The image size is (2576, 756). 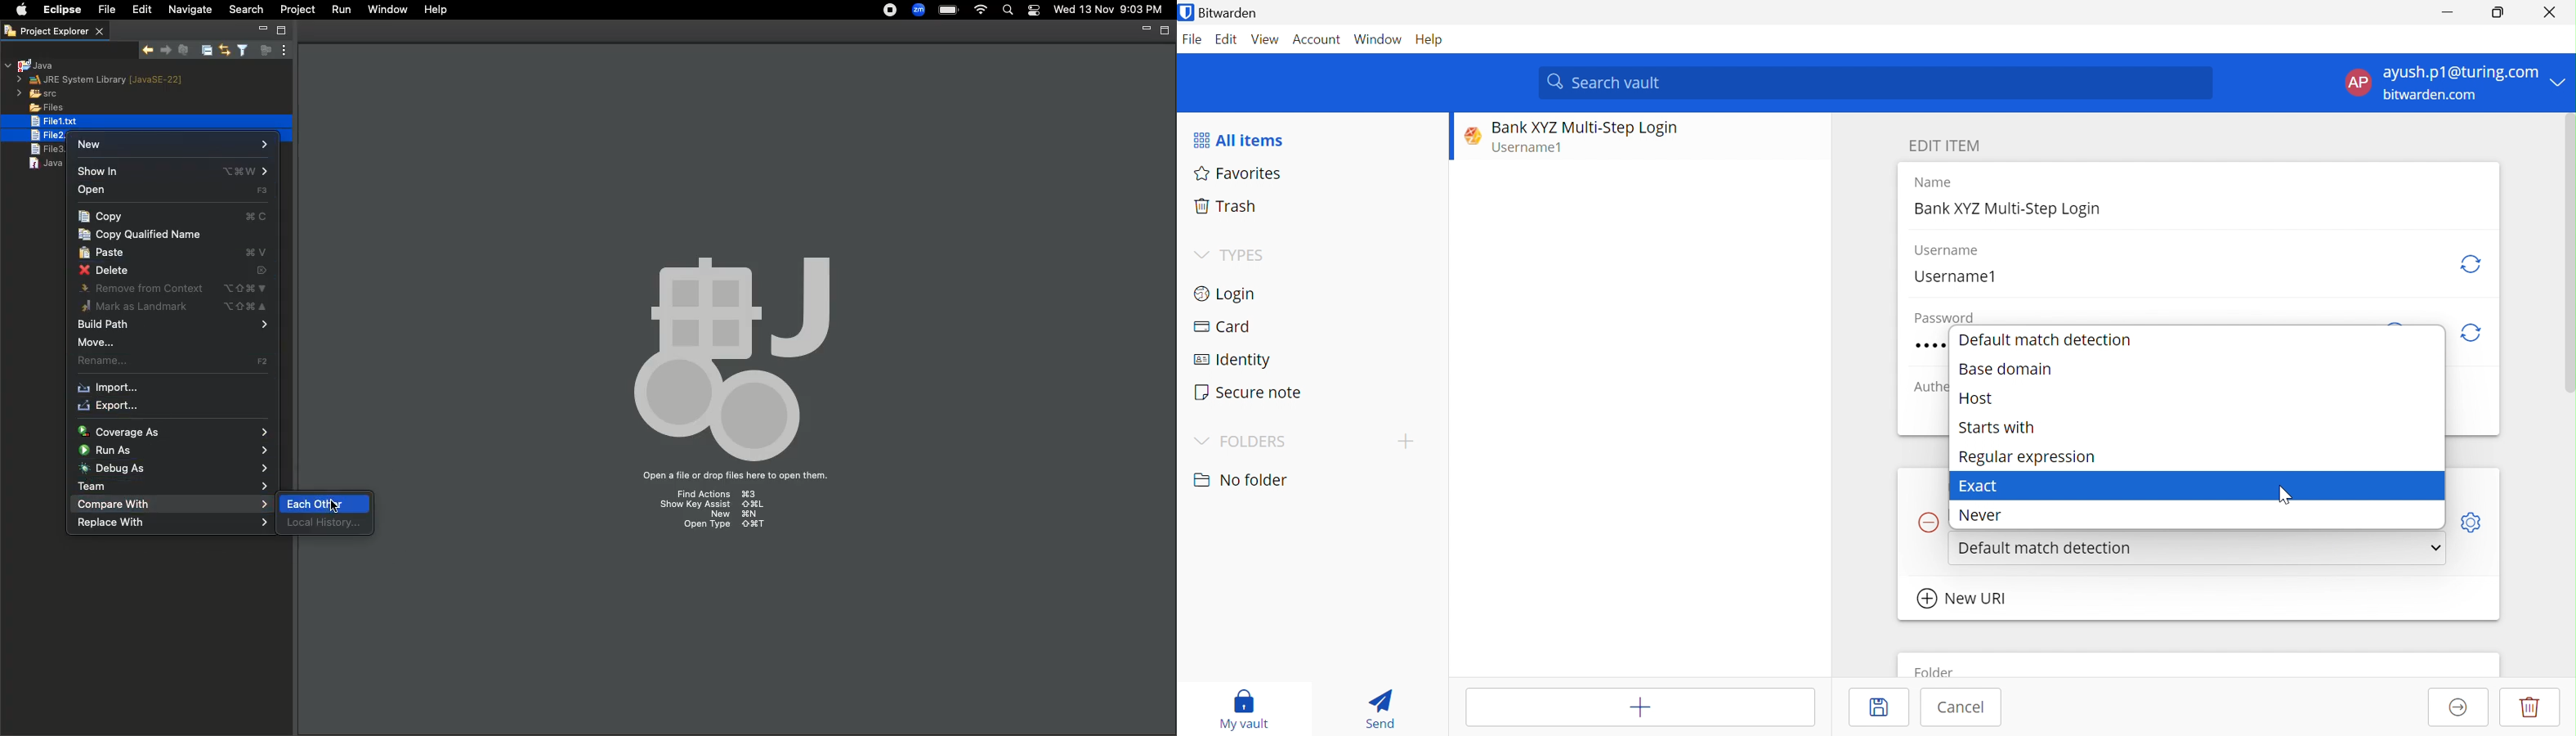 What do you see at coordinates (2287, 498) in the screenshot?
I see `Cursor` at bounding box center [2287, 498].